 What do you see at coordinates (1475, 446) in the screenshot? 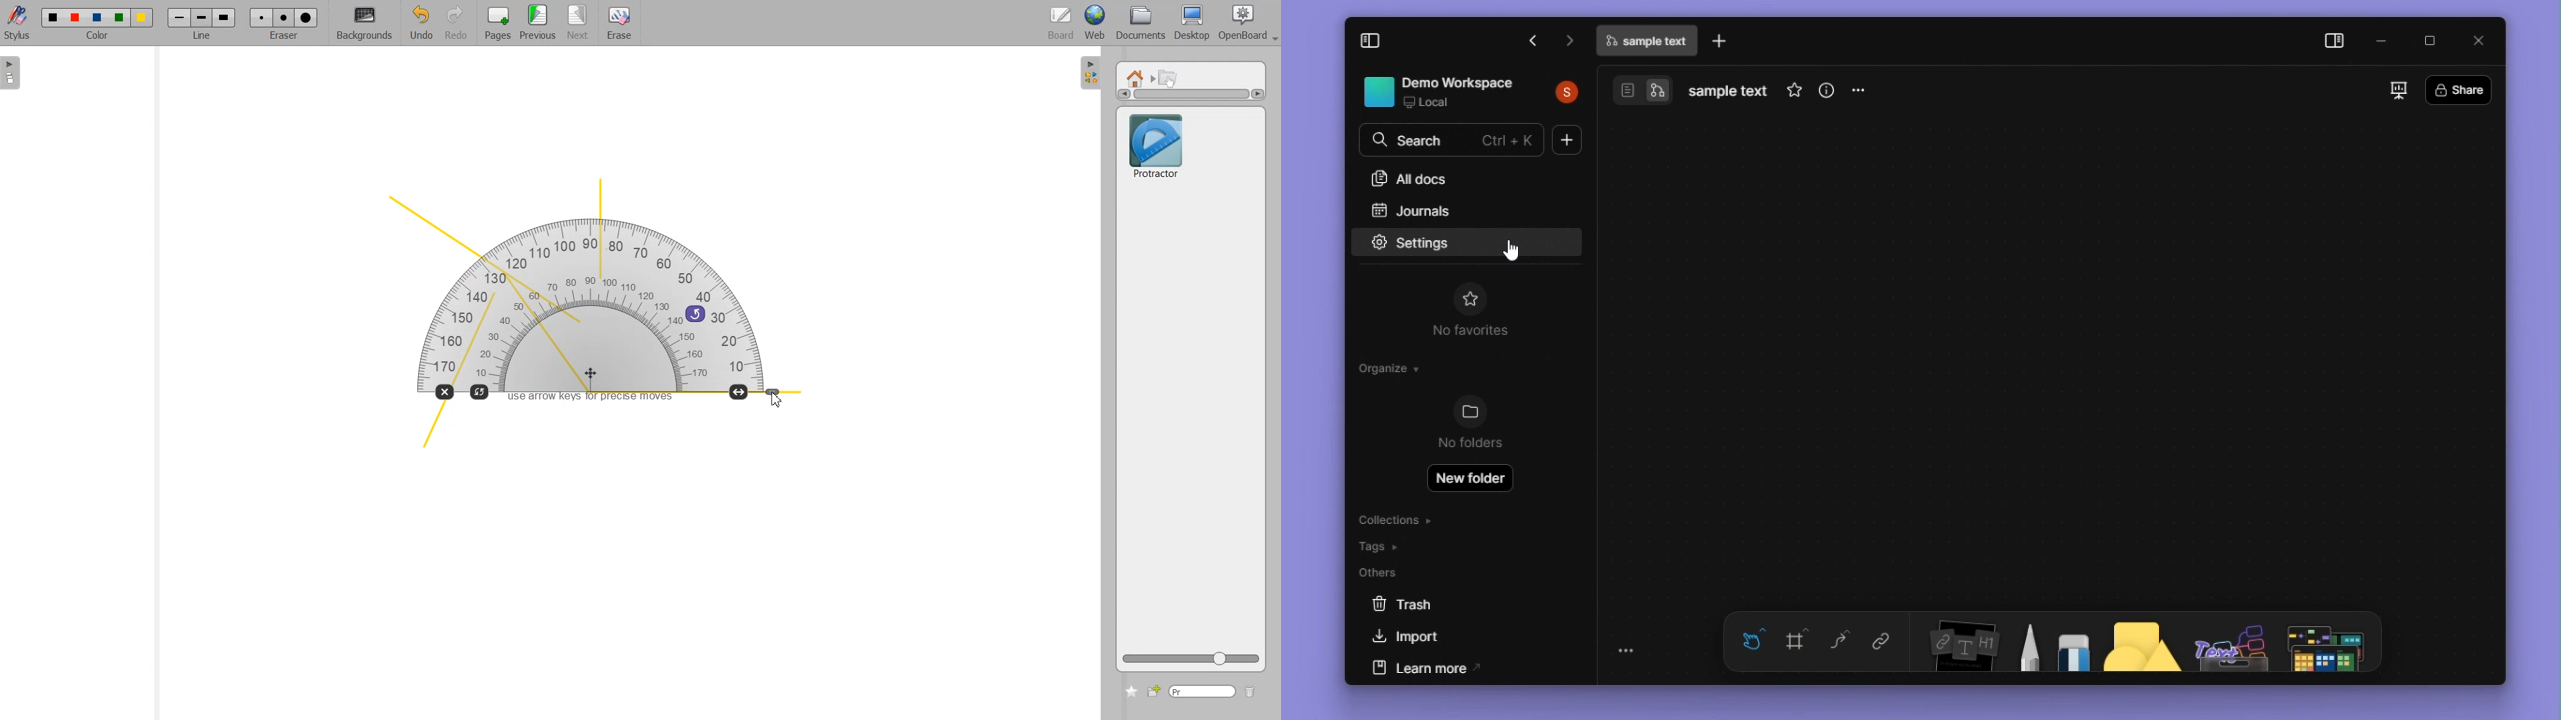
I see `no folders` at bounding box center [1475, 446].